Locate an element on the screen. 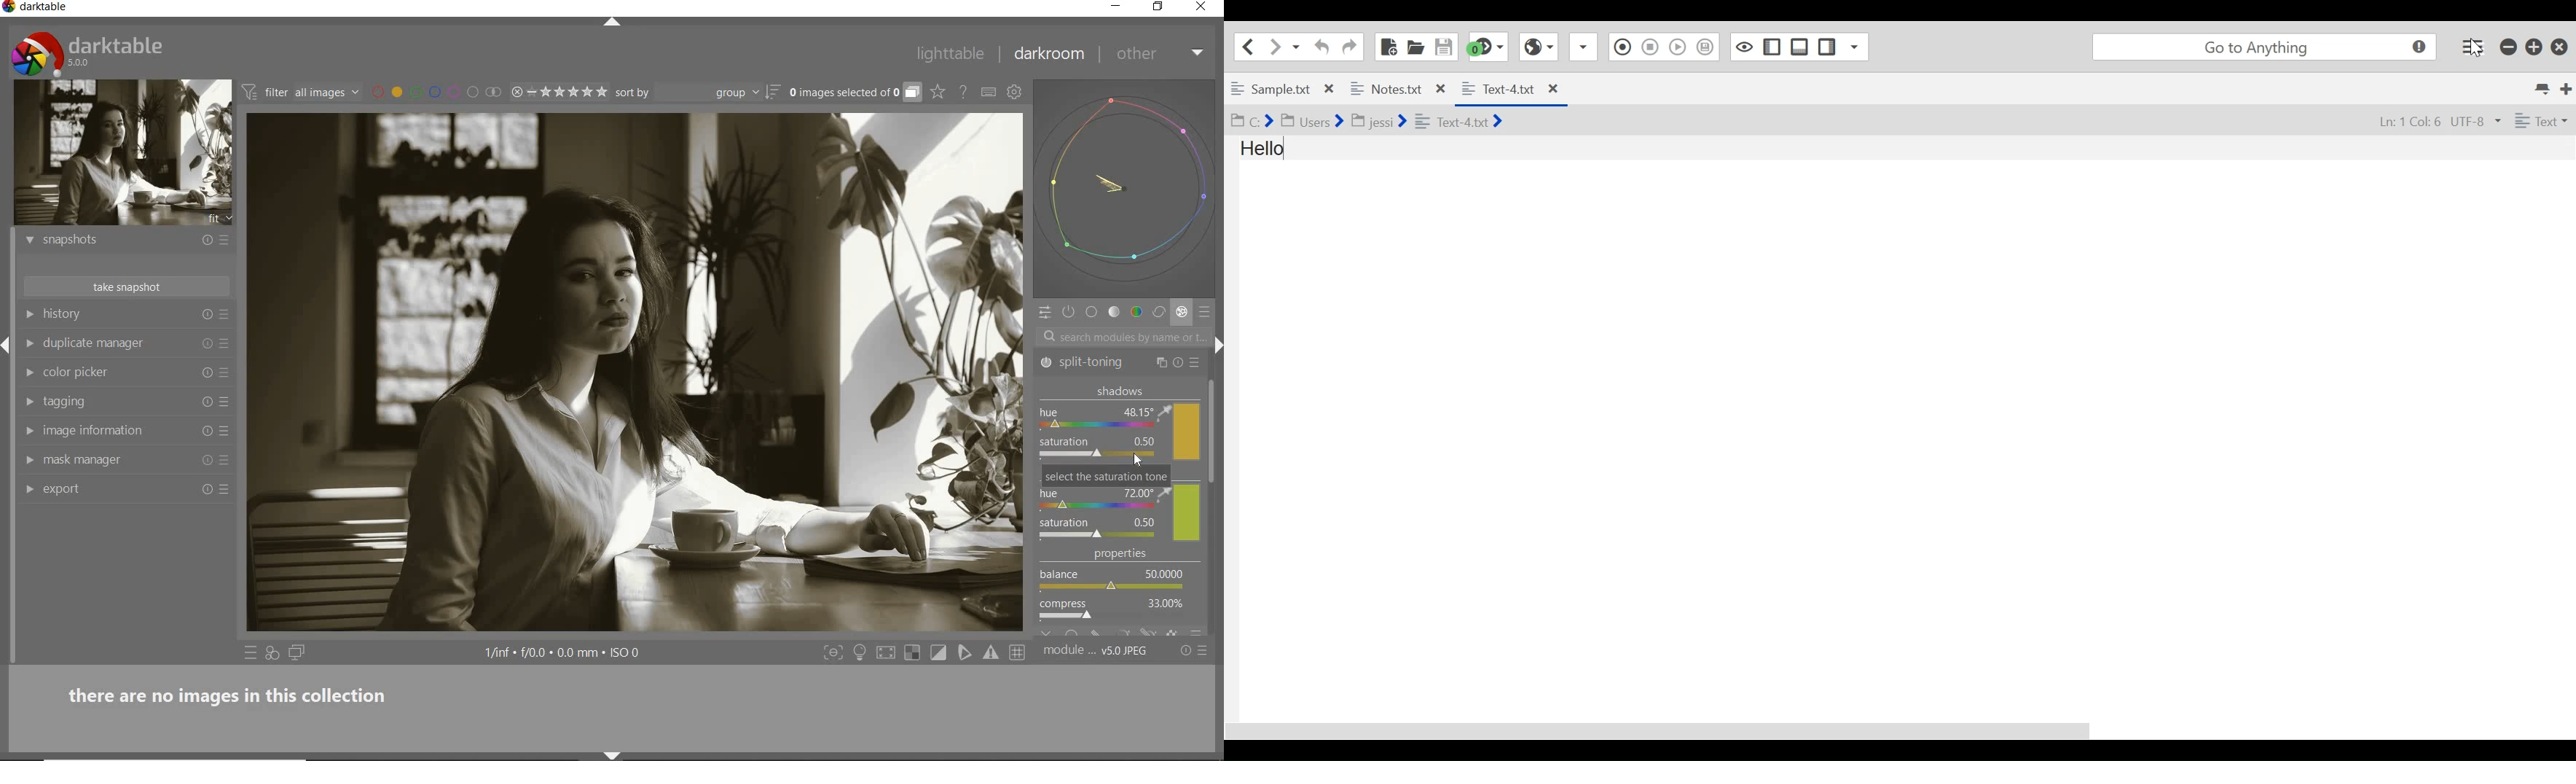  reset is located at coordinates (207, 371).